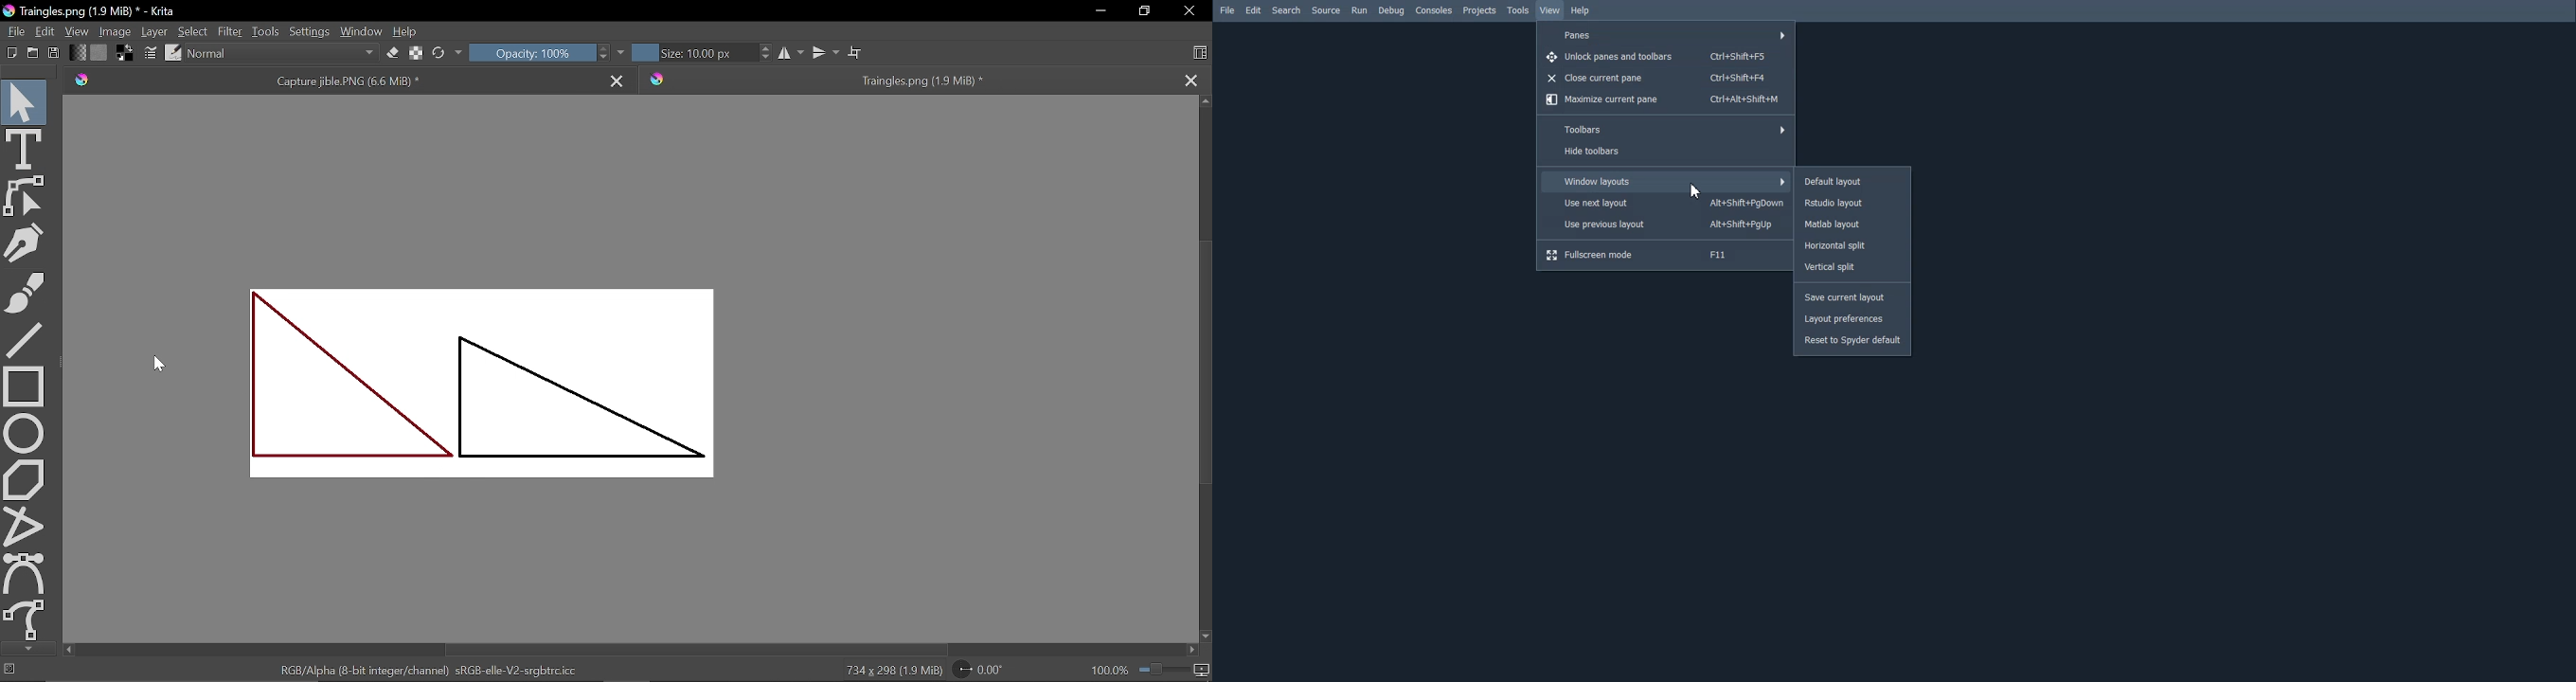  I want to click on Normal, so click(284, 54).